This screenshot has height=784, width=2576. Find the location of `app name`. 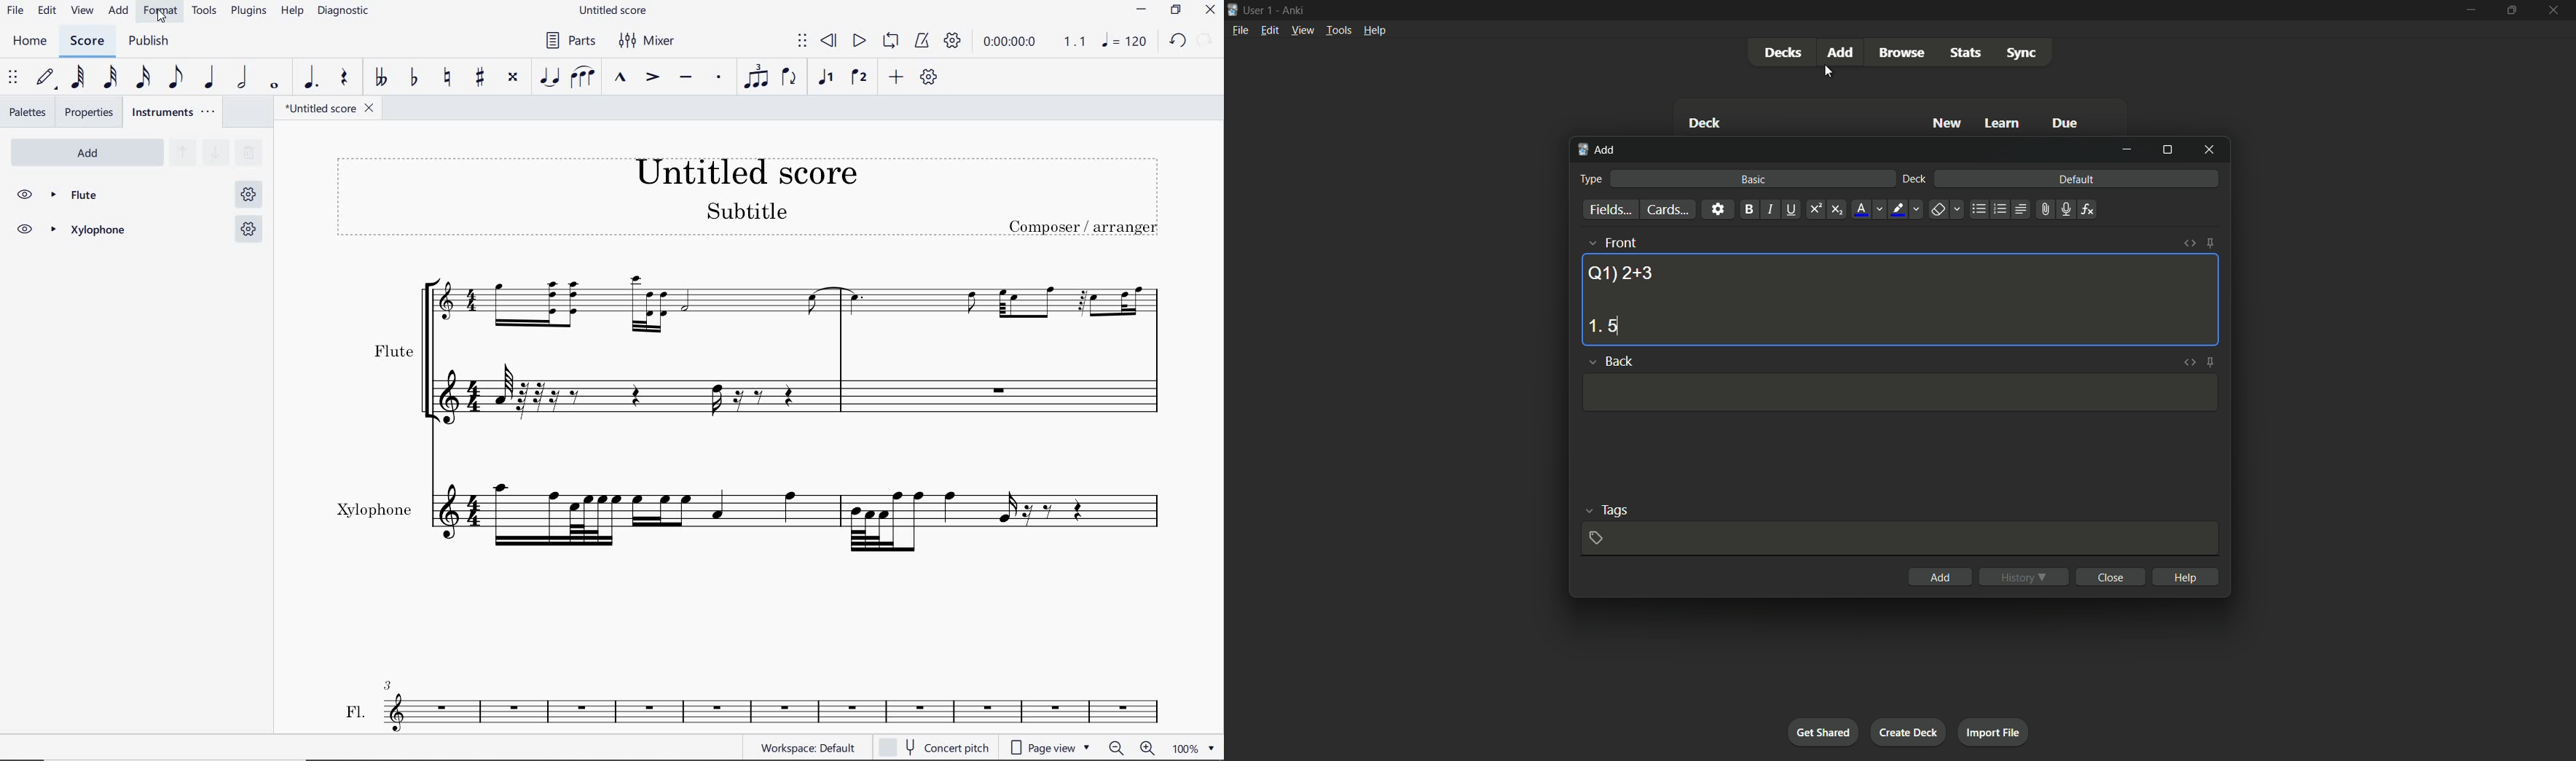

app name is located at coordinates (1293, 8).